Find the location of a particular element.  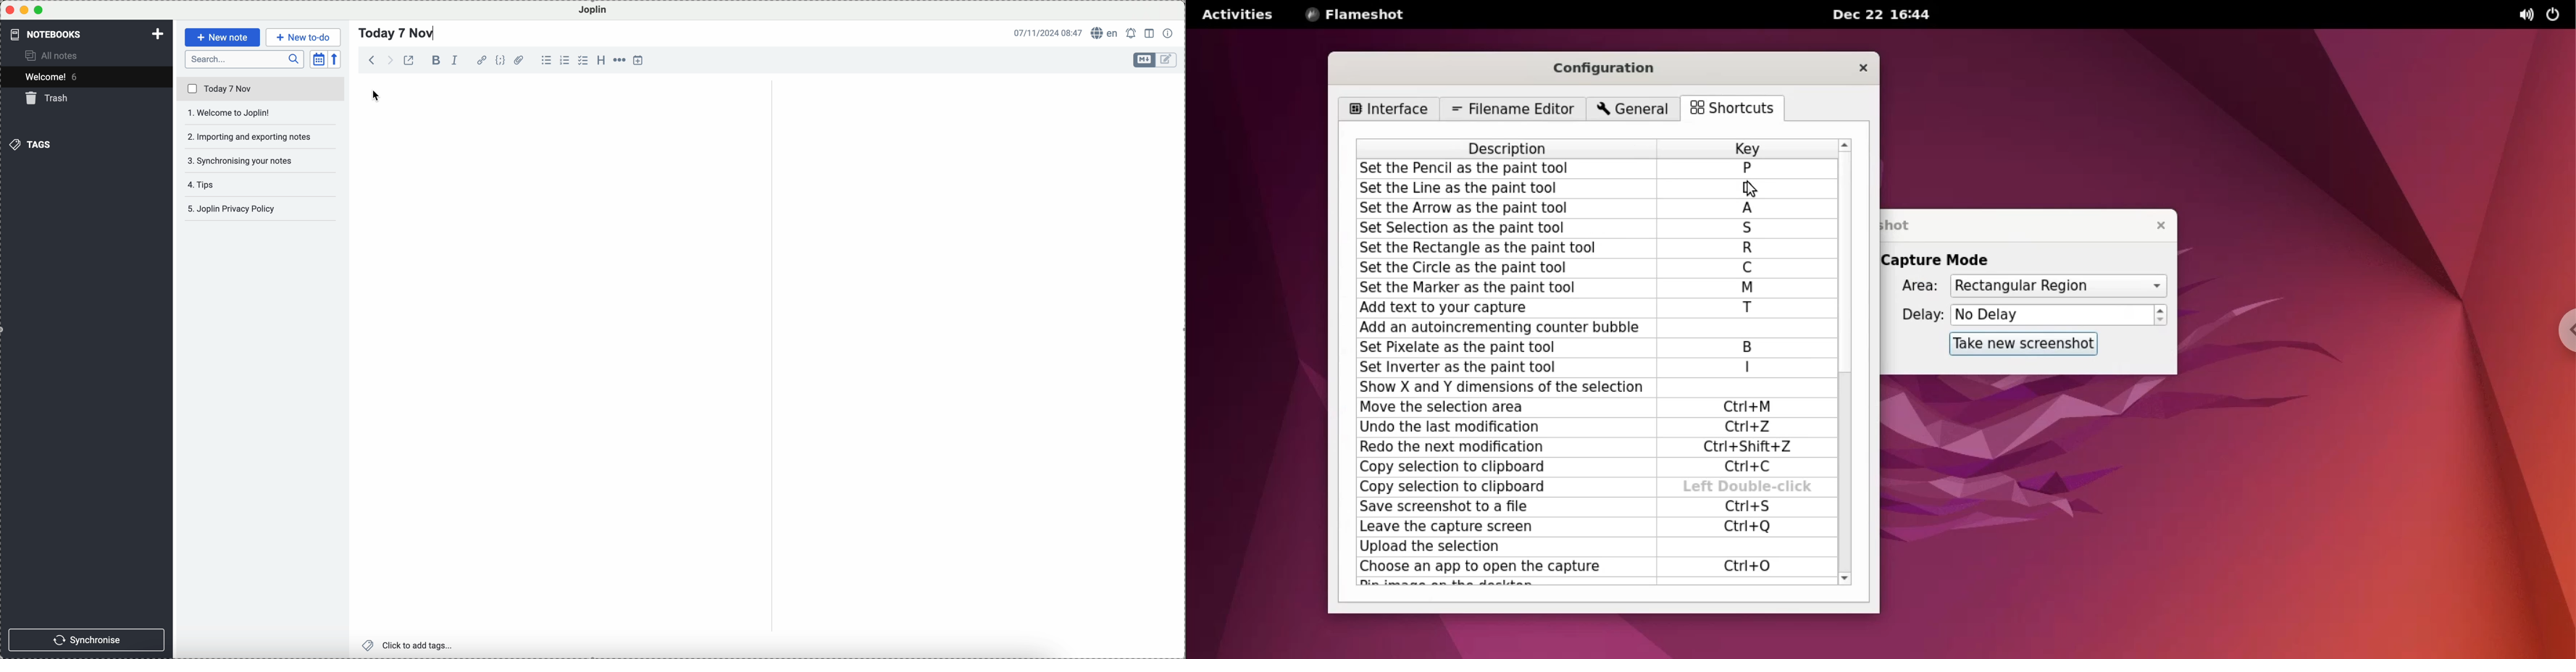

welcome to Joplin is located at coordinates (261, 113).